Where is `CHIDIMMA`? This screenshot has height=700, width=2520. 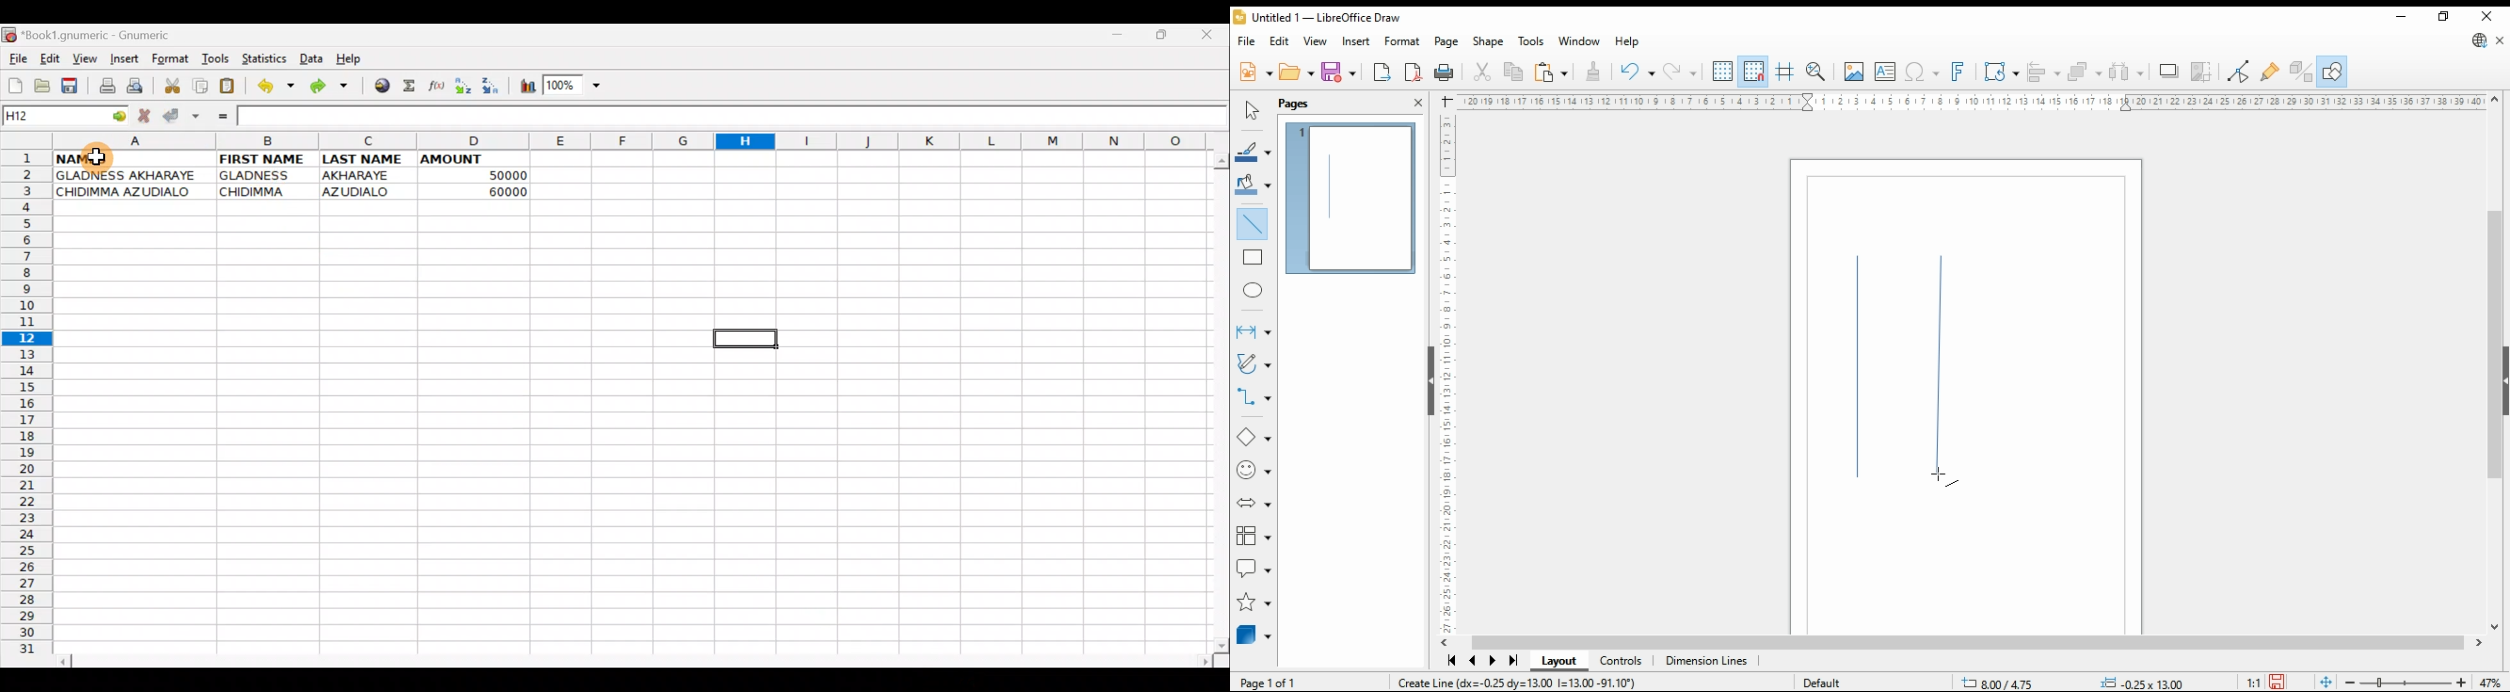 CHIDIMMA is located at coordinates (265, 192).